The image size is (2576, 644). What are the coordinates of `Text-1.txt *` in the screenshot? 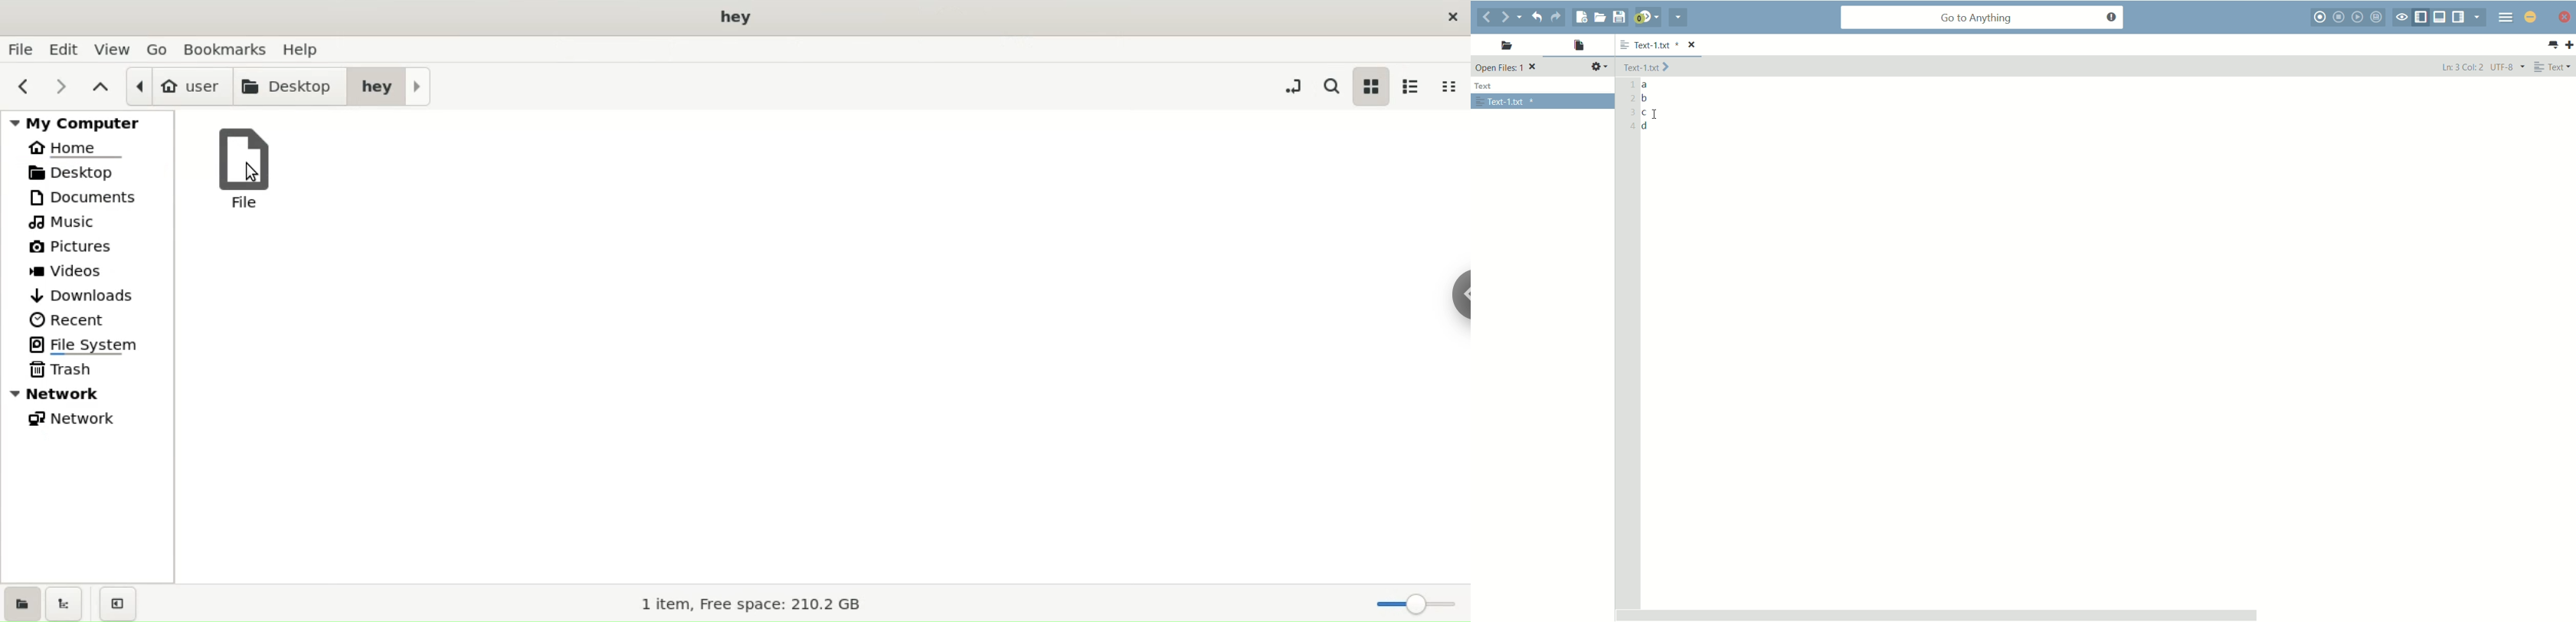 It's located at (1665, 44).